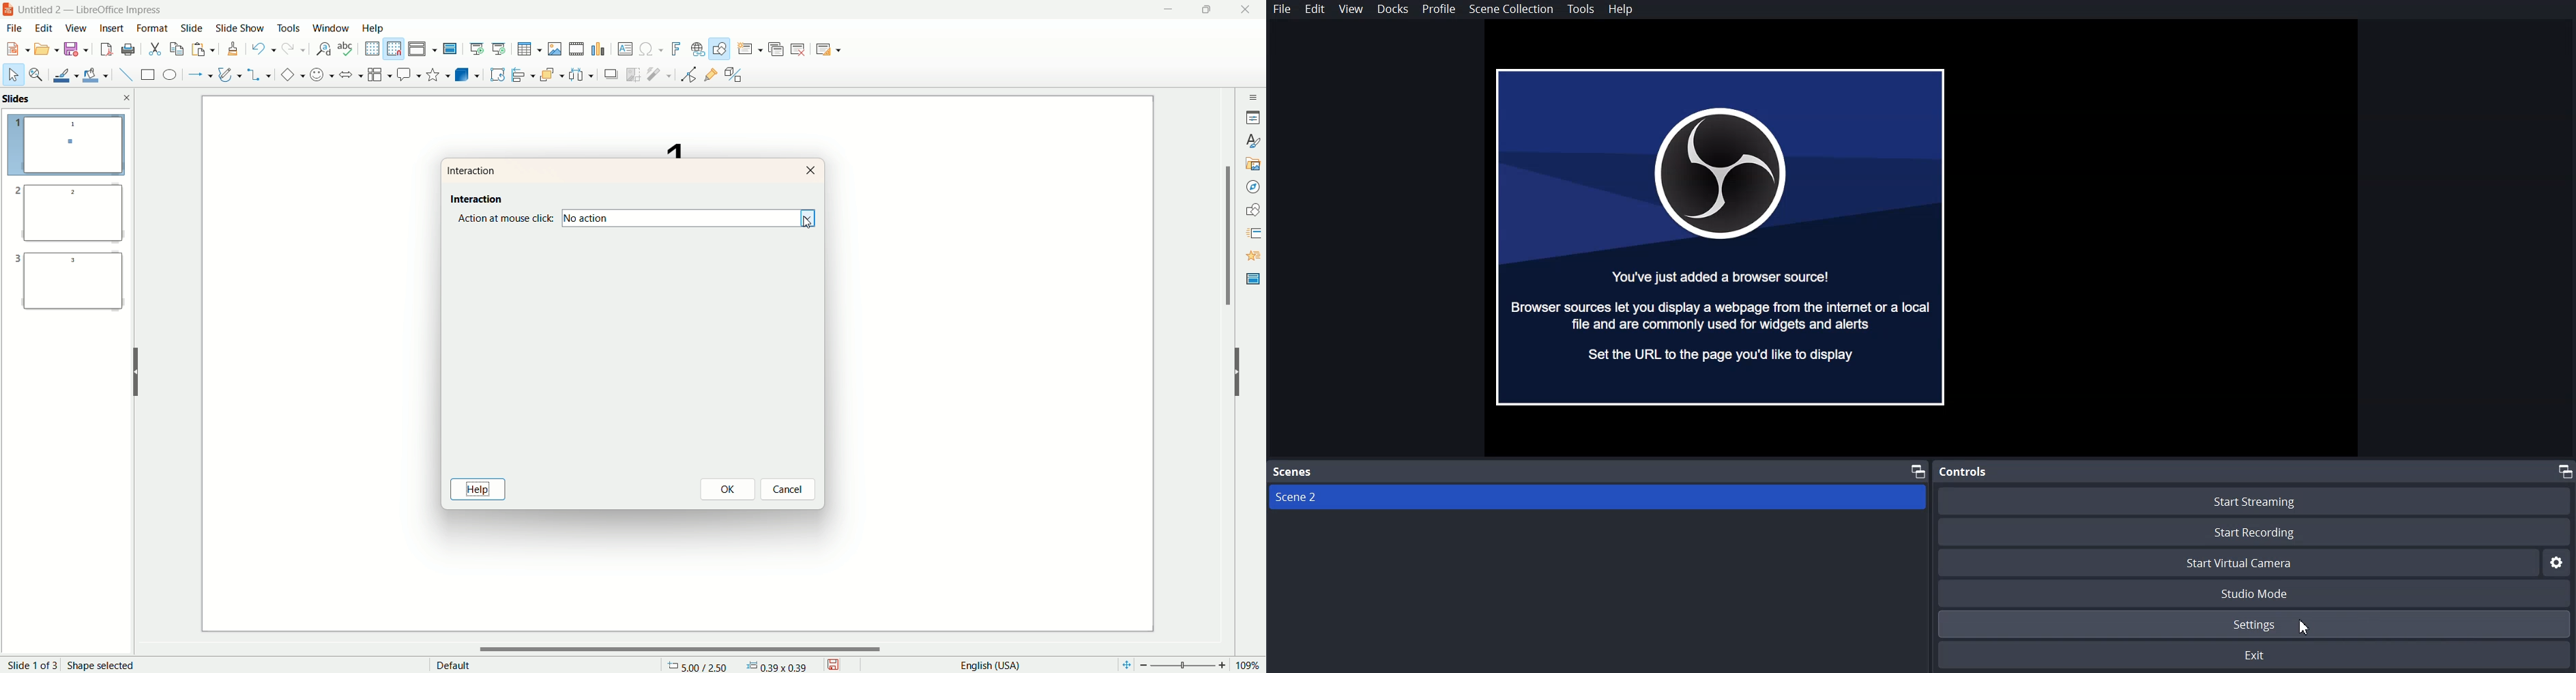 The image size is (2576, 700). What do you see at coordinates (474, 197) in the screenshot?
I see `interaction` at bounding box center [474, 197].